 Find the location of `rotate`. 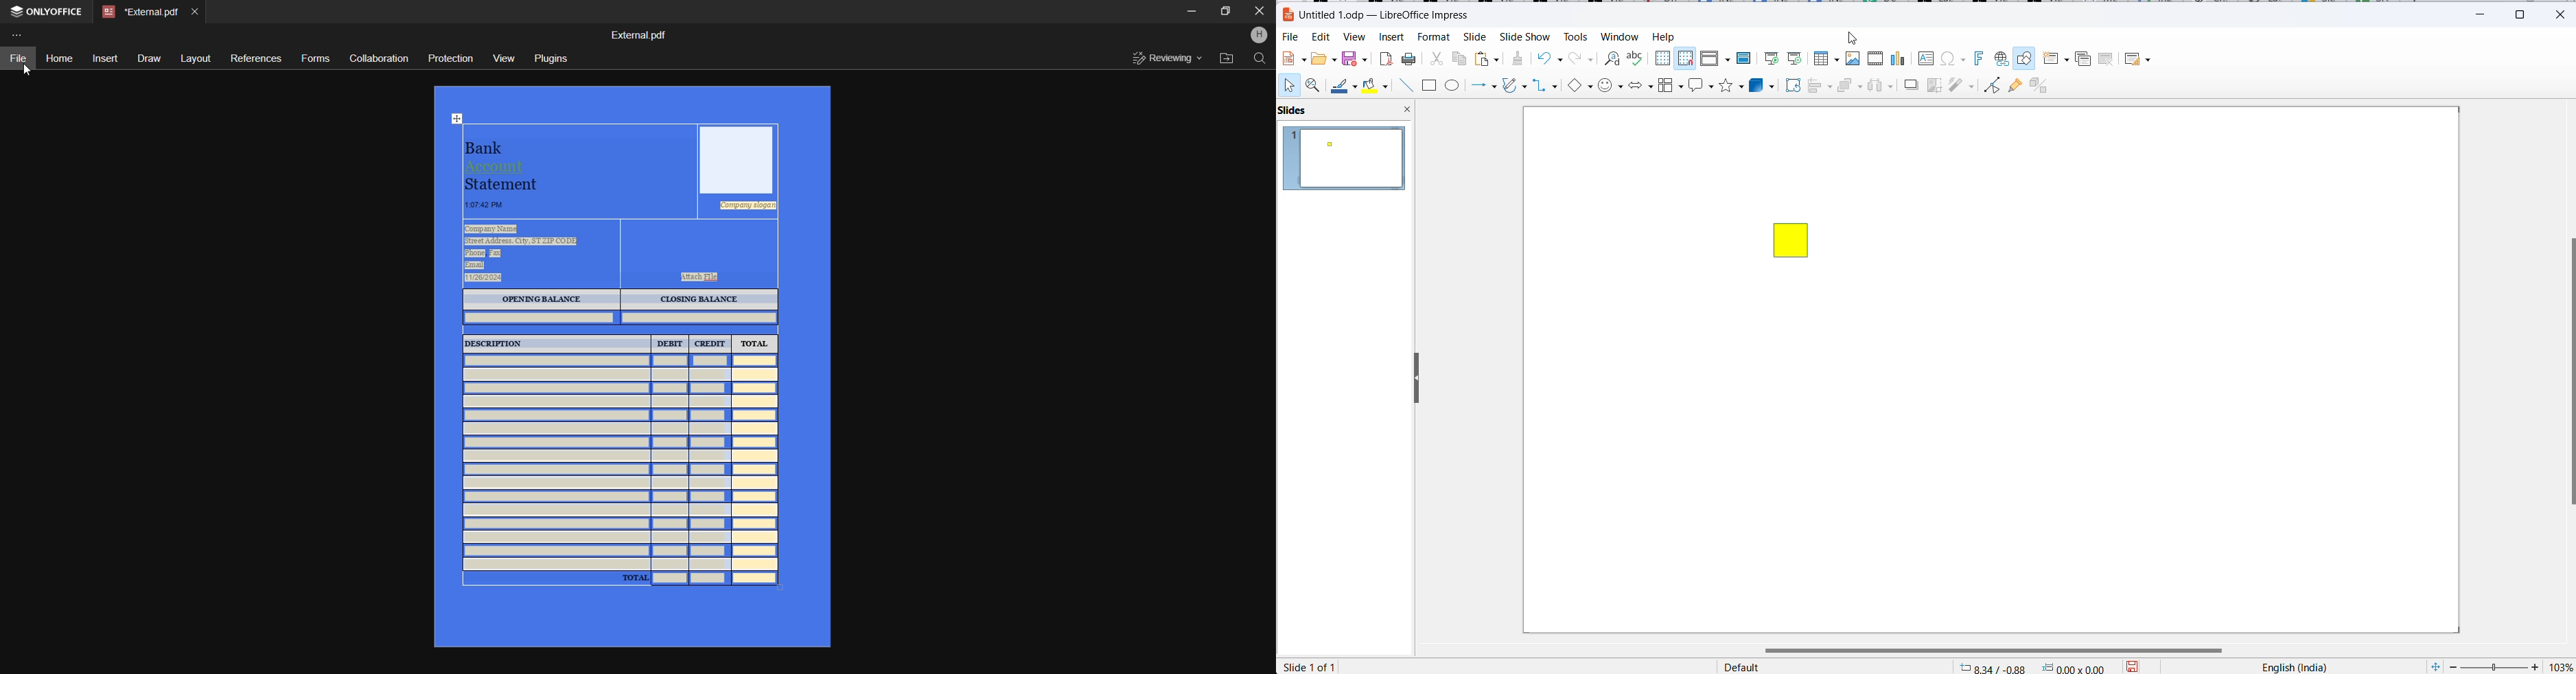

rotate is located at coordinates (1791, 86).